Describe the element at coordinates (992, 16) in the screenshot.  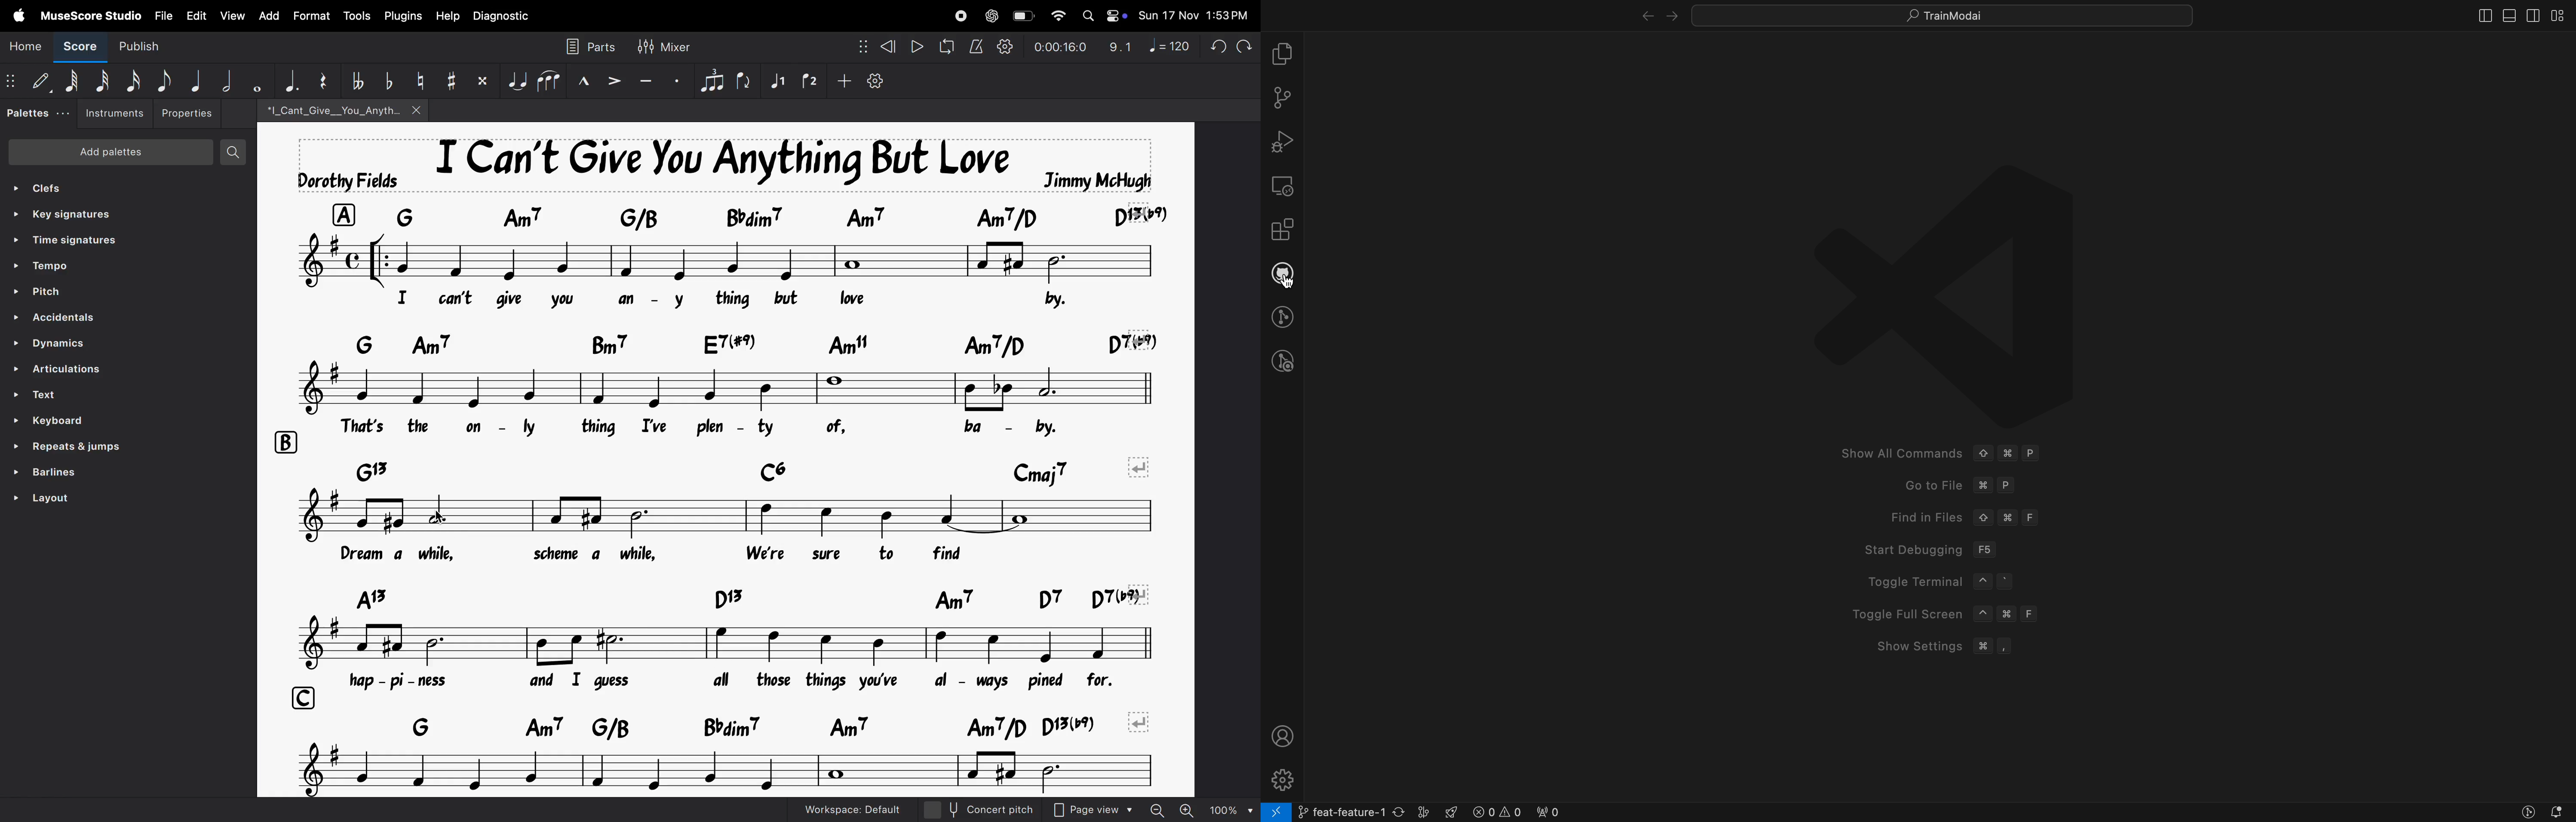
I see `chatgpt` at that location.